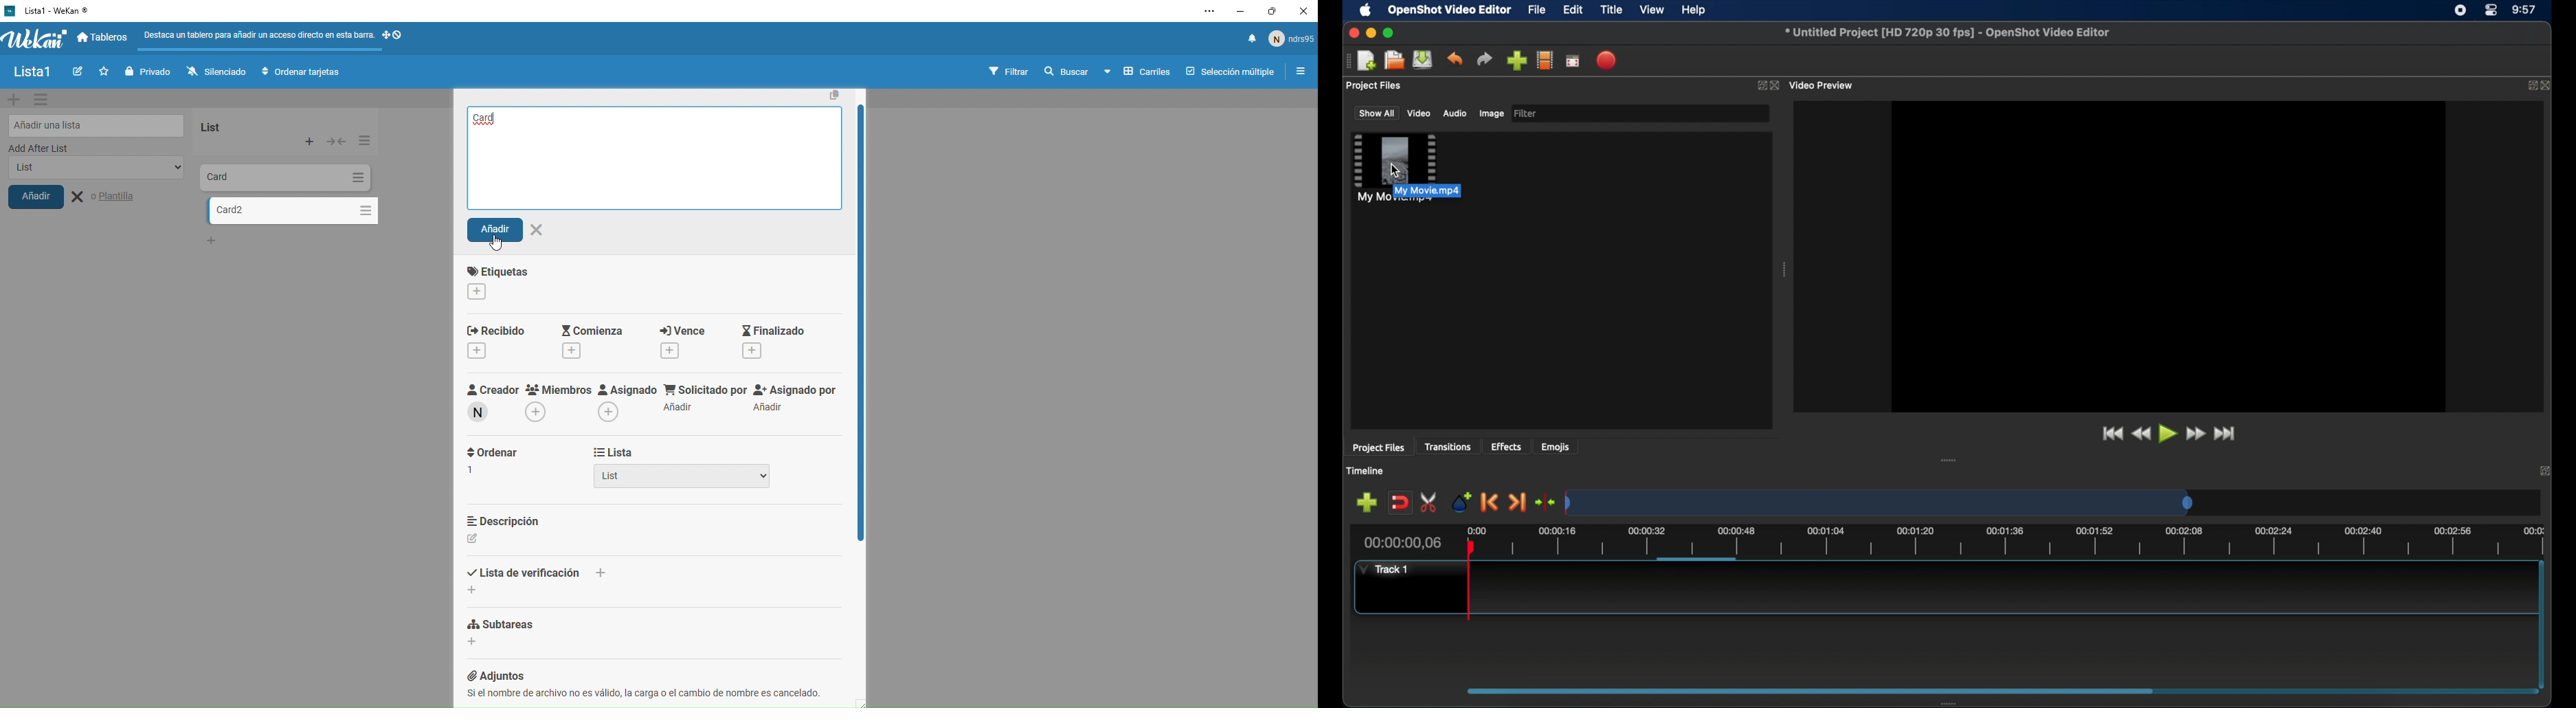 This screenshot has width=2576, height=728. What do you see at coordinates (258, 34) in the screenshot?
I see `Destaca un tablero para afadir un acceso directo en esta bar` at bounding box center [258, 34].